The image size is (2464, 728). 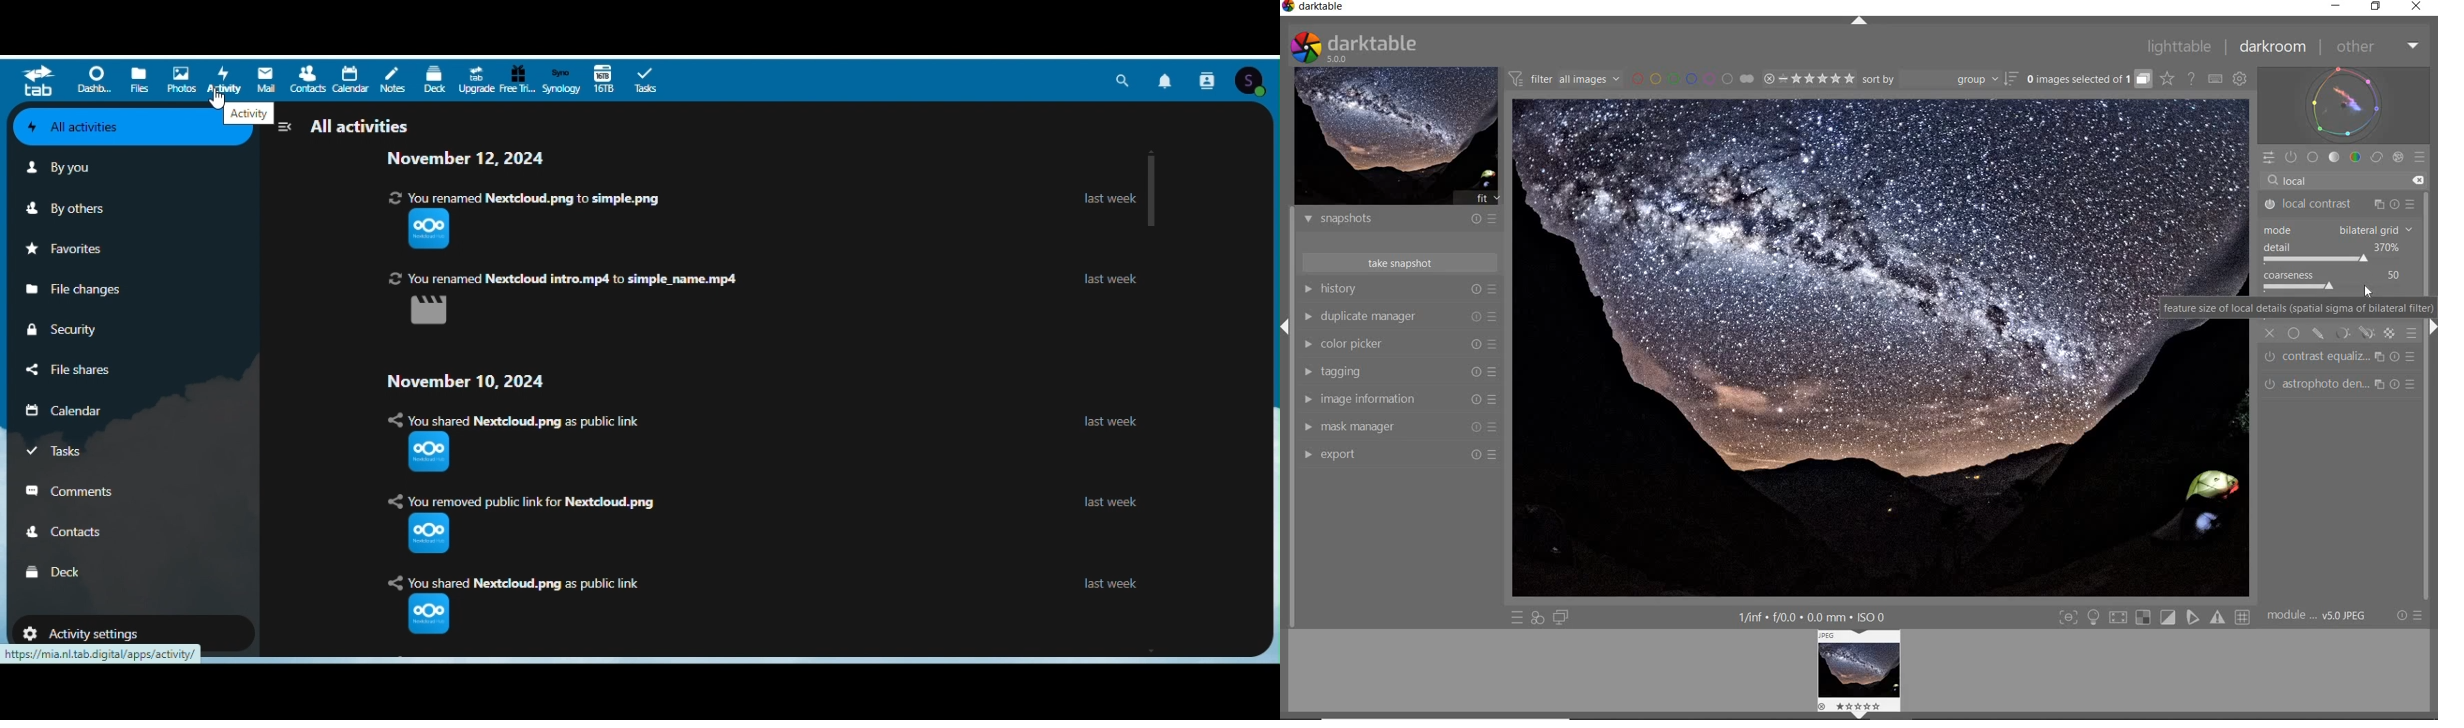 I want to click on Files, so click(x=139, y=81).